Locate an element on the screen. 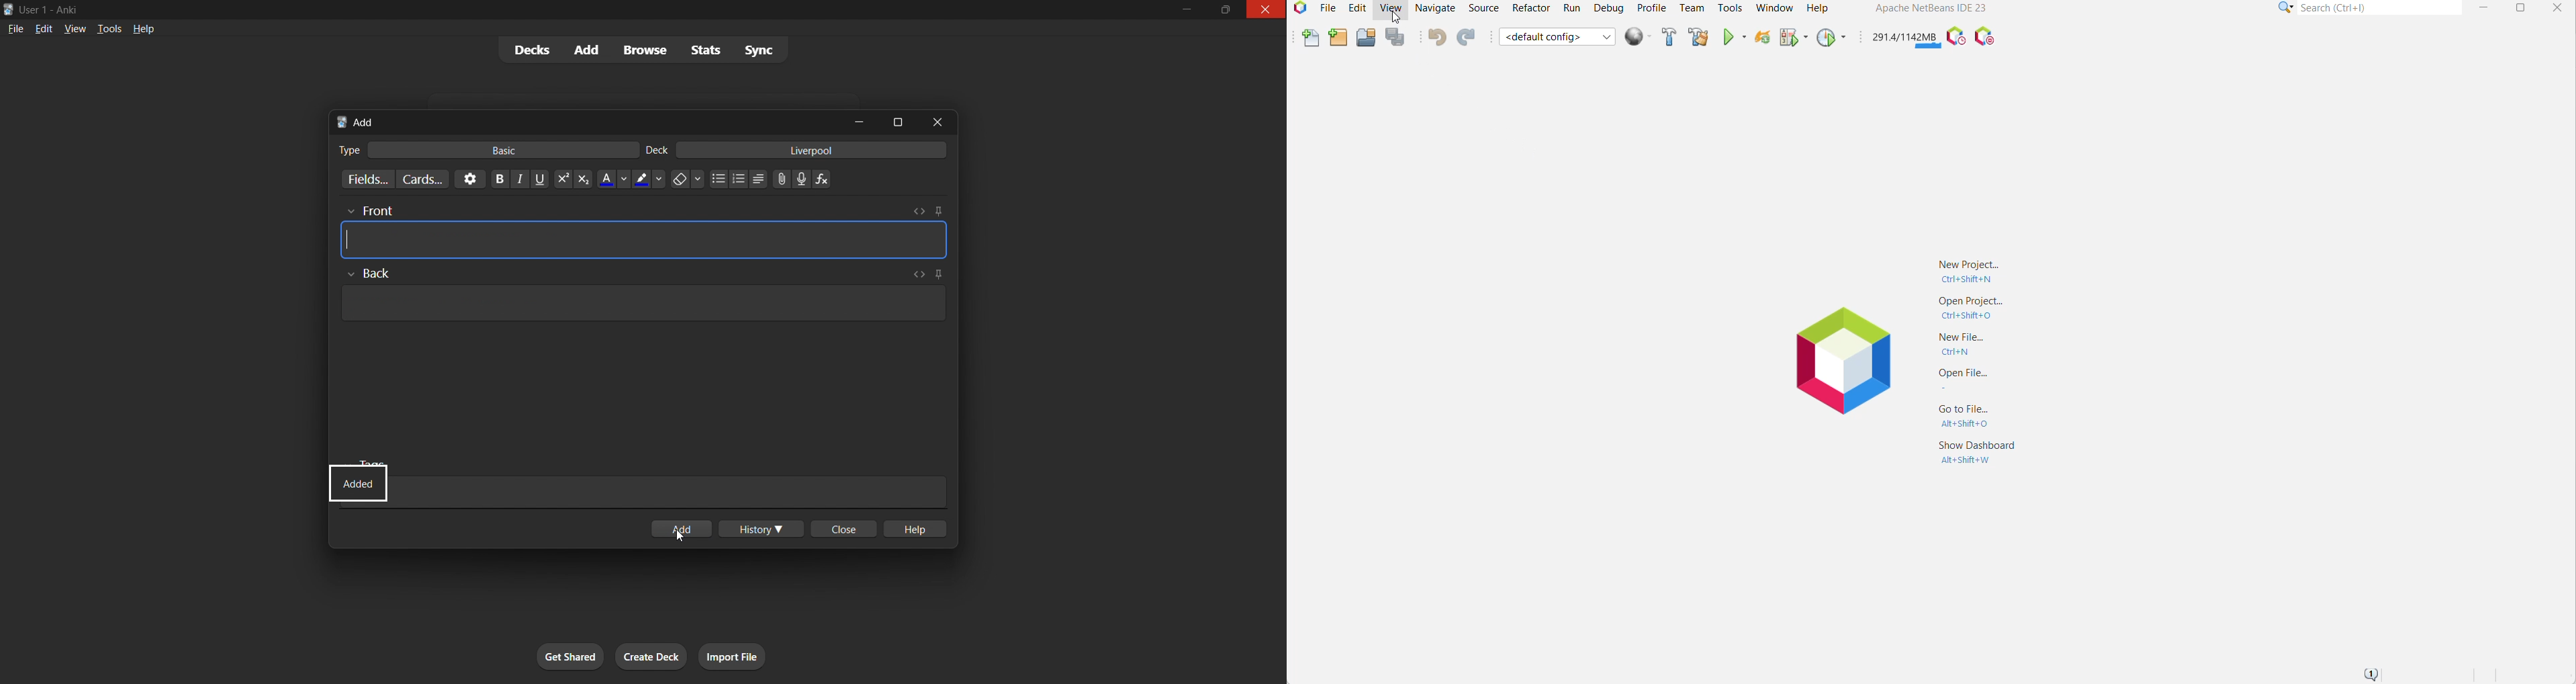  italic is located at coordinates (519, 180).